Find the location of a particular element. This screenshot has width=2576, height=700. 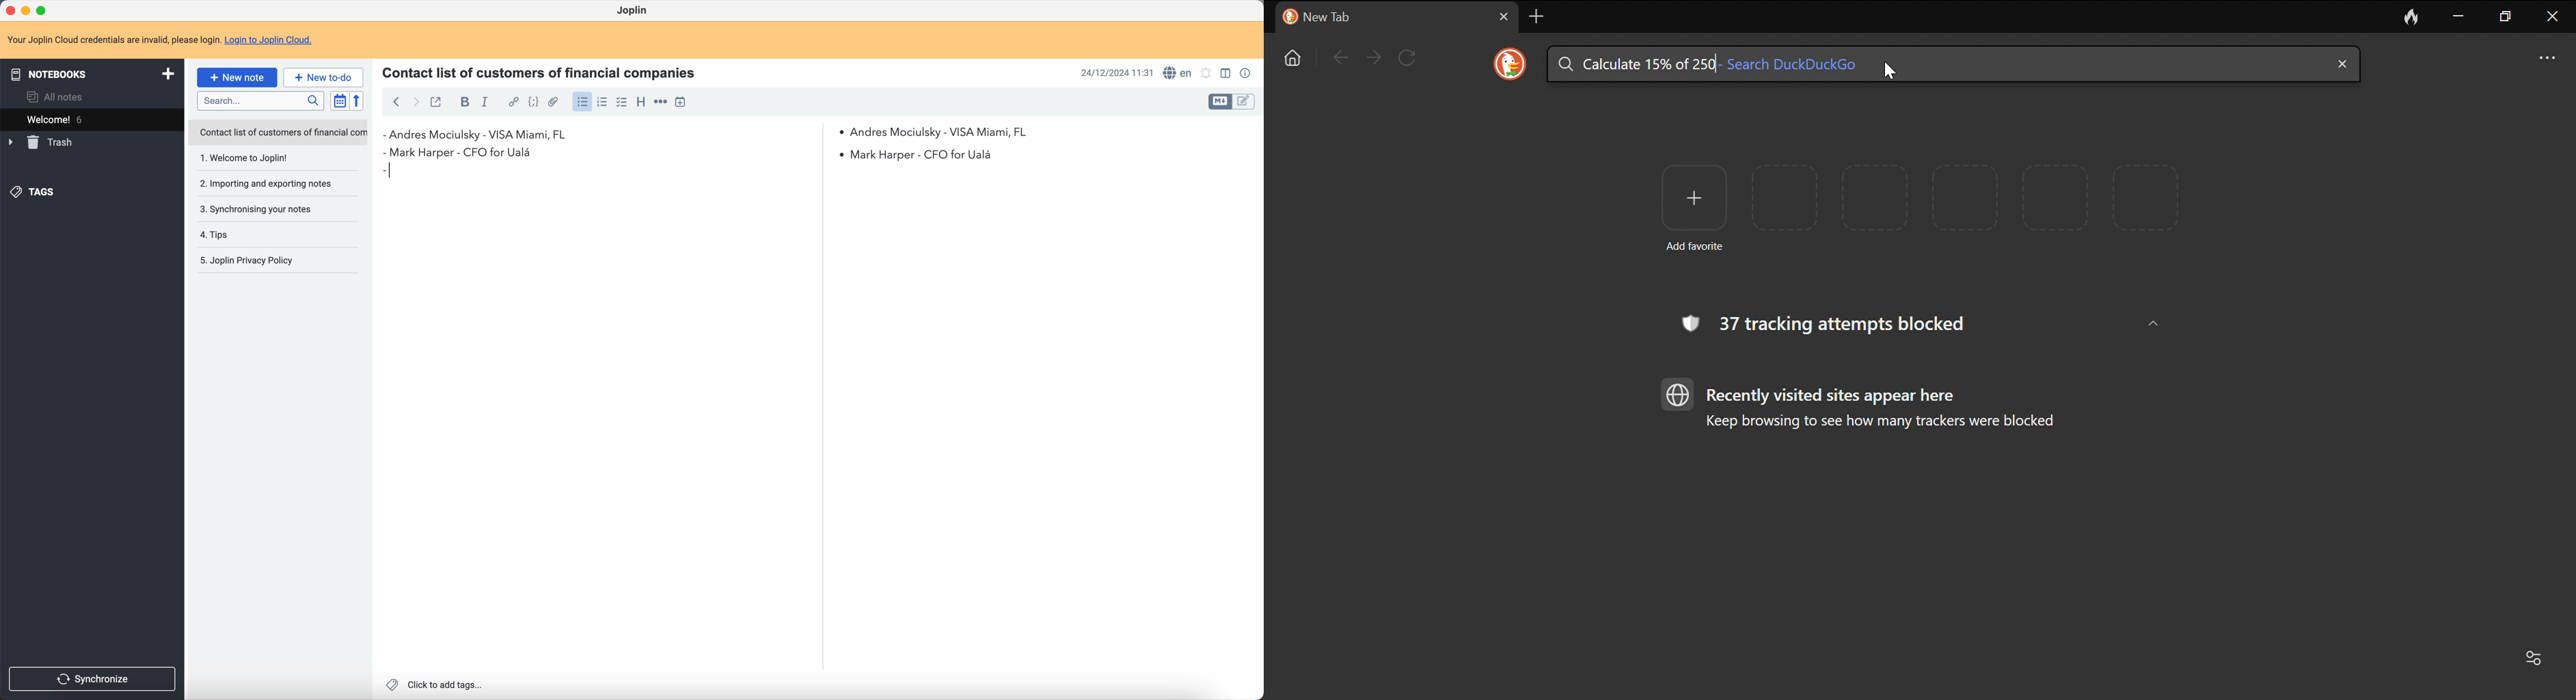

synchronize is located at coordinates (93, 680).